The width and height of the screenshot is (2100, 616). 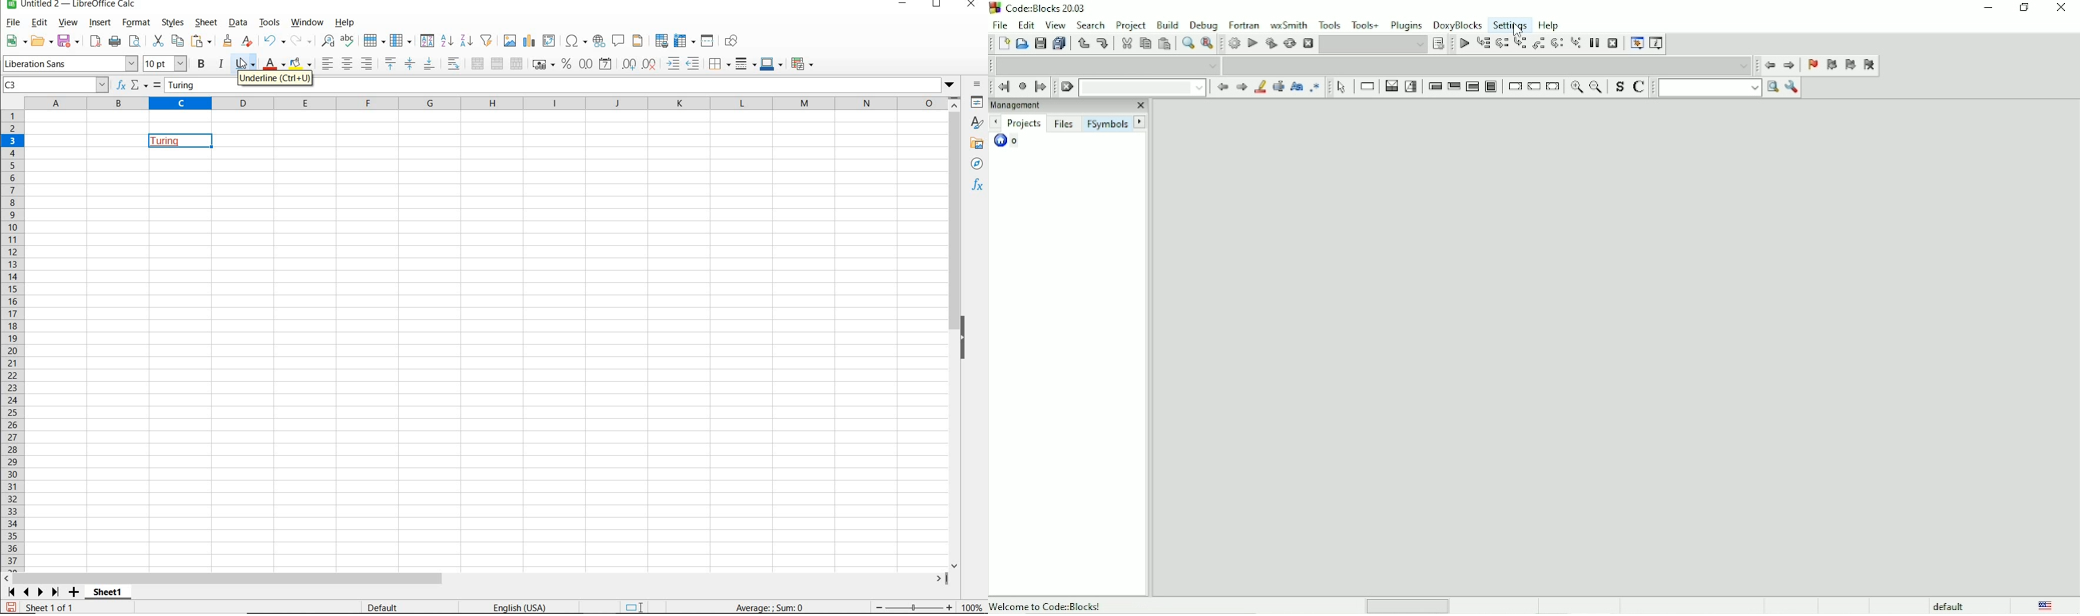 I want to click on HEADERS AND FOOTERS, so click(x=638, y=41).